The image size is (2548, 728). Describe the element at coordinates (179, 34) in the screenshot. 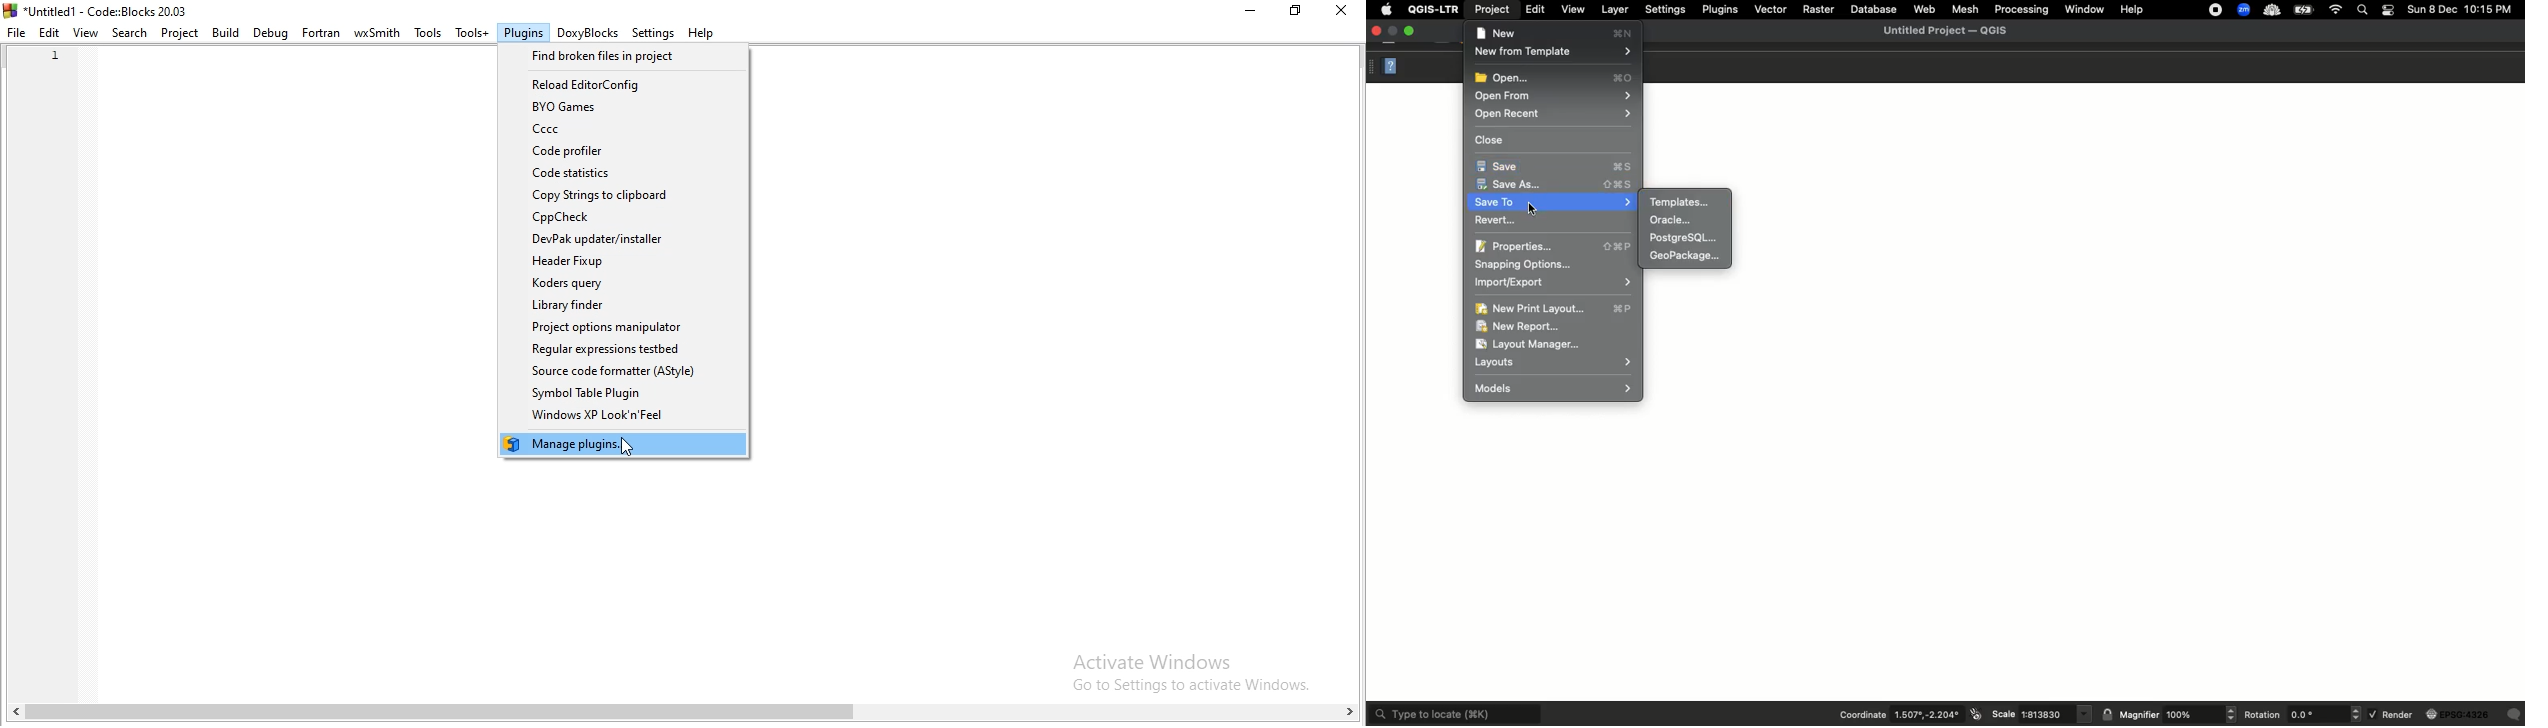

I see `Project` at that location.